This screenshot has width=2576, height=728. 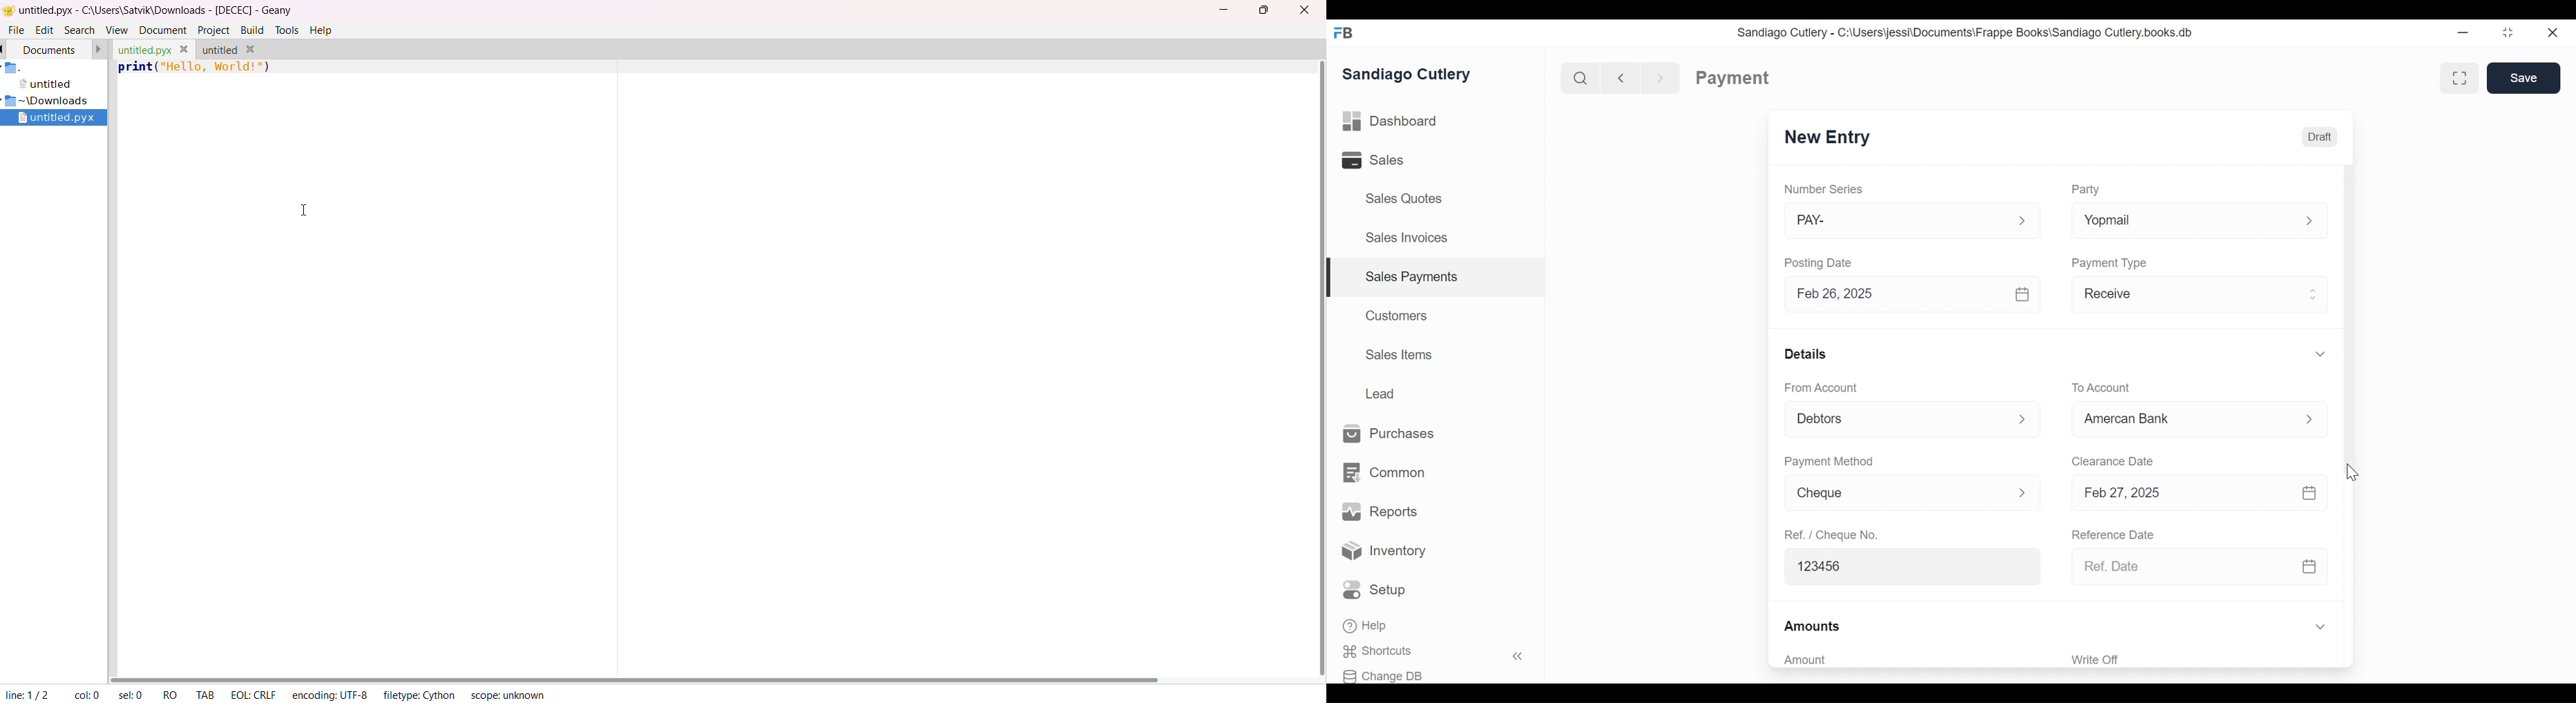 What do you see at coordinates (2315, 292) in the screenshot?
I see `Expand` at bounding box center [2315, 292].